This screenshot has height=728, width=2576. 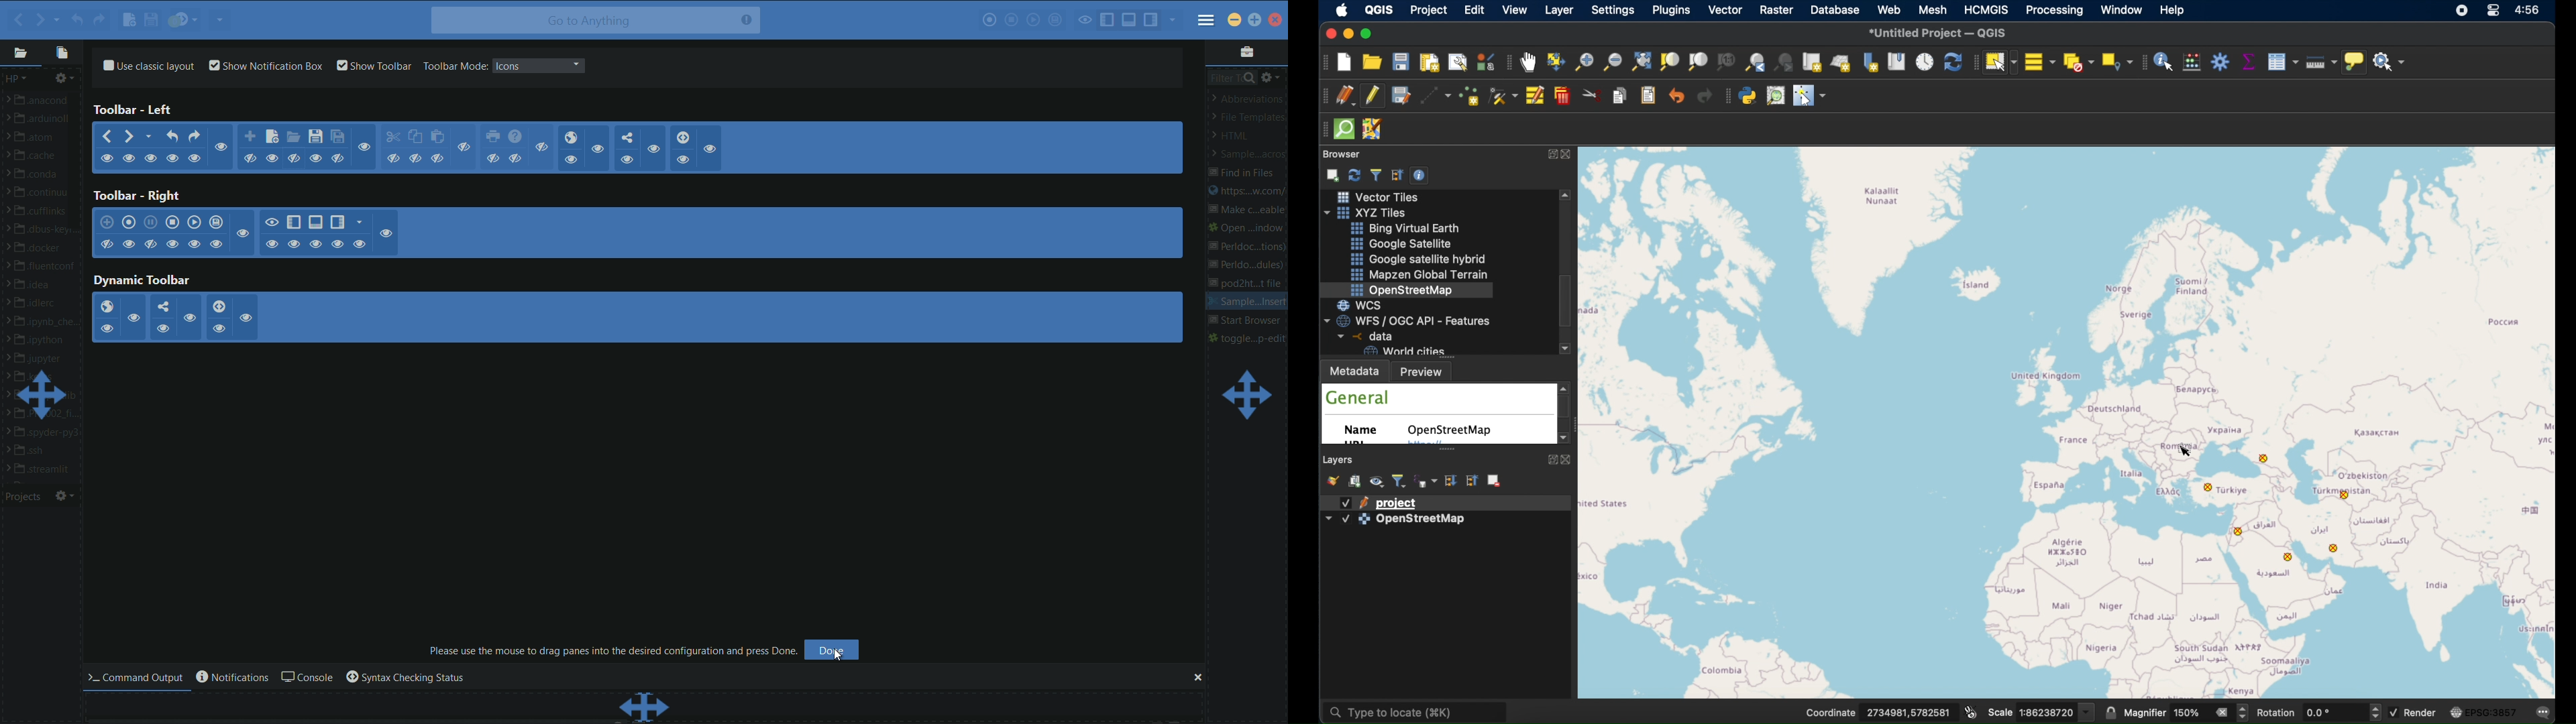 I want to click on deselect features from all layers, so click(x=2078, y=63).